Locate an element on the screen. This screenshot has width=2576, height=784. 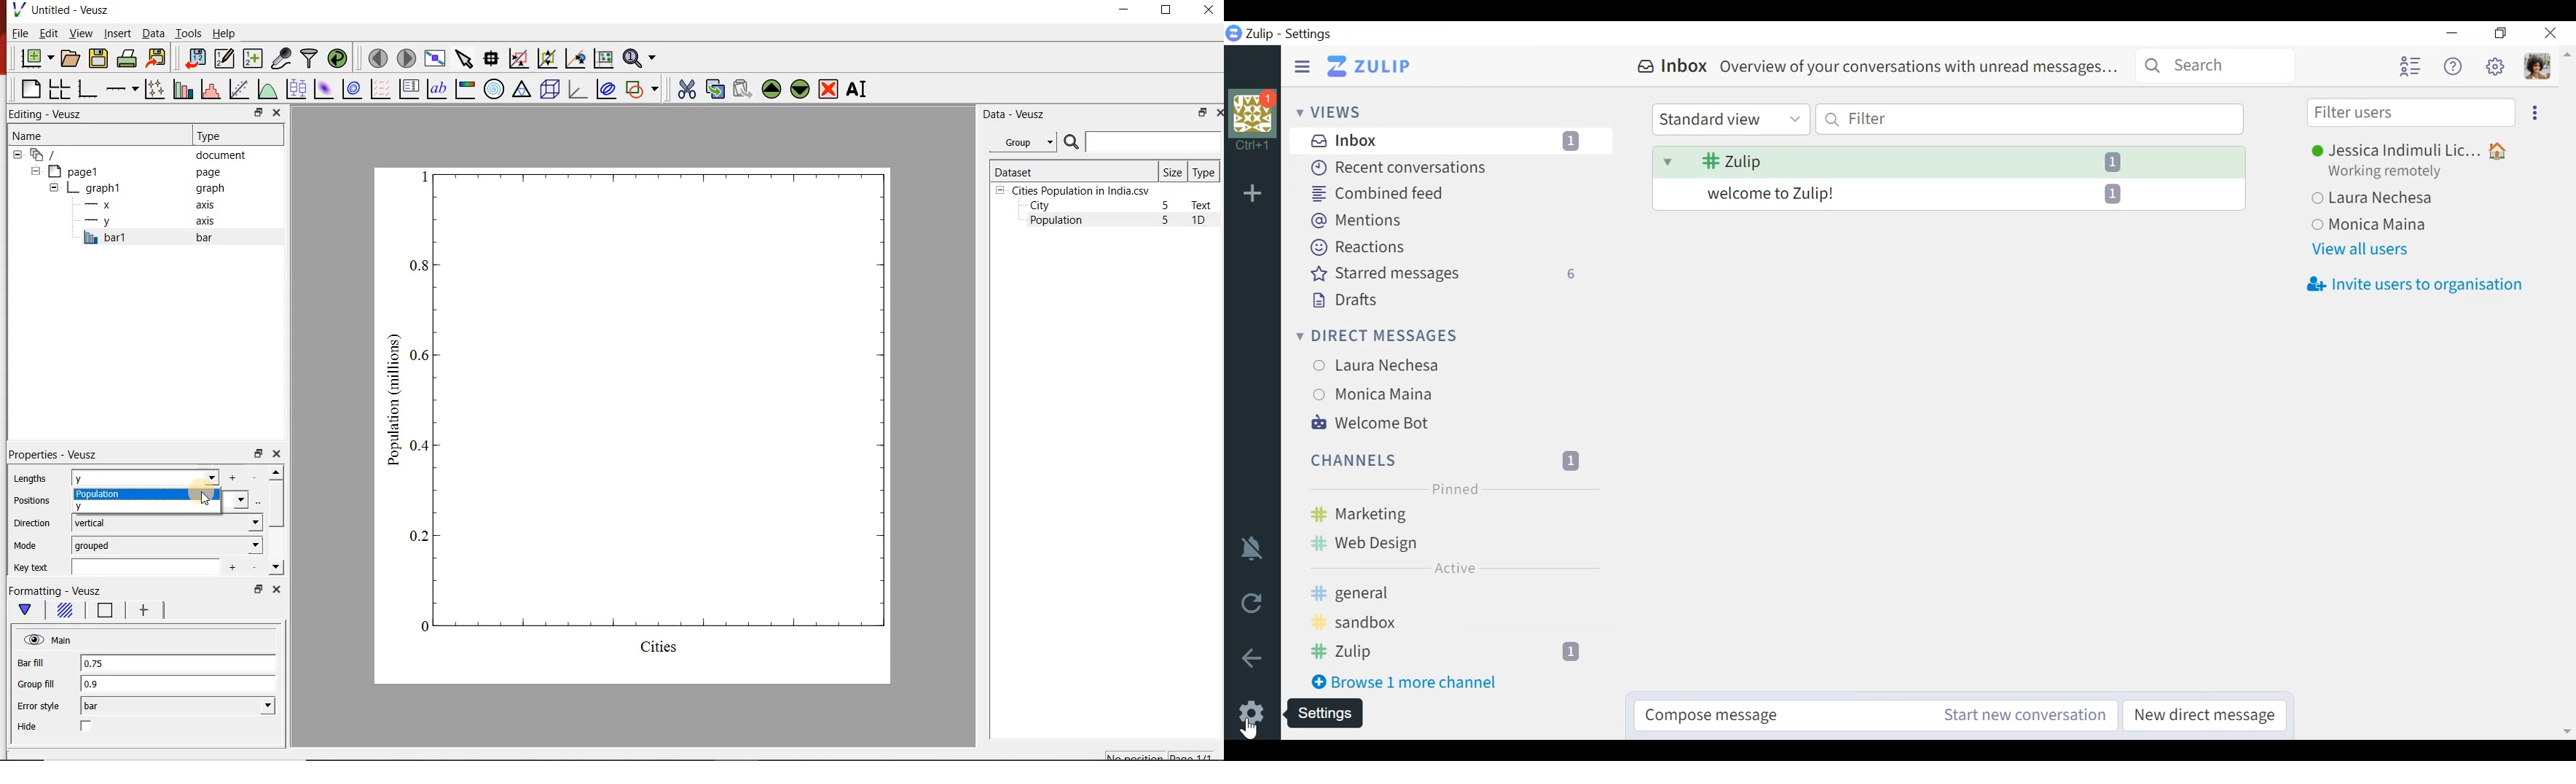
#Channel is located at coordinates (1455, 515).